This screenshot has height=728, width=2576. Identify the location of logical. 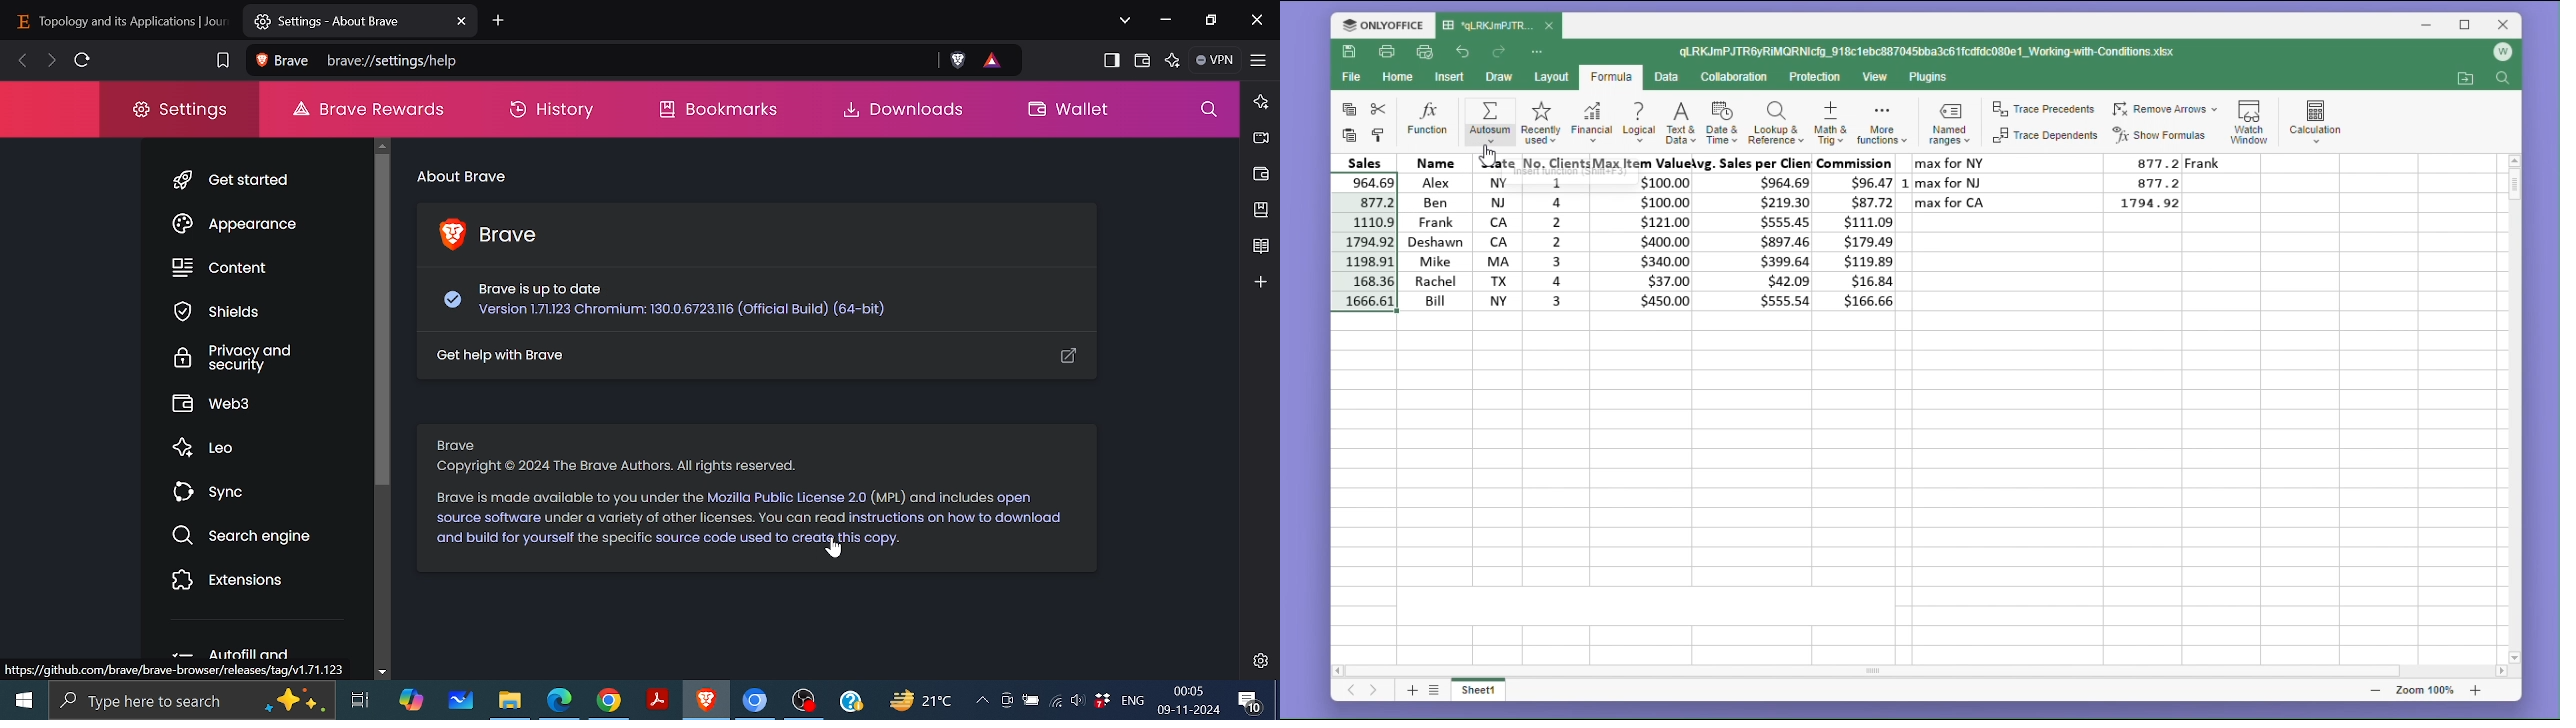
(1638, 124).